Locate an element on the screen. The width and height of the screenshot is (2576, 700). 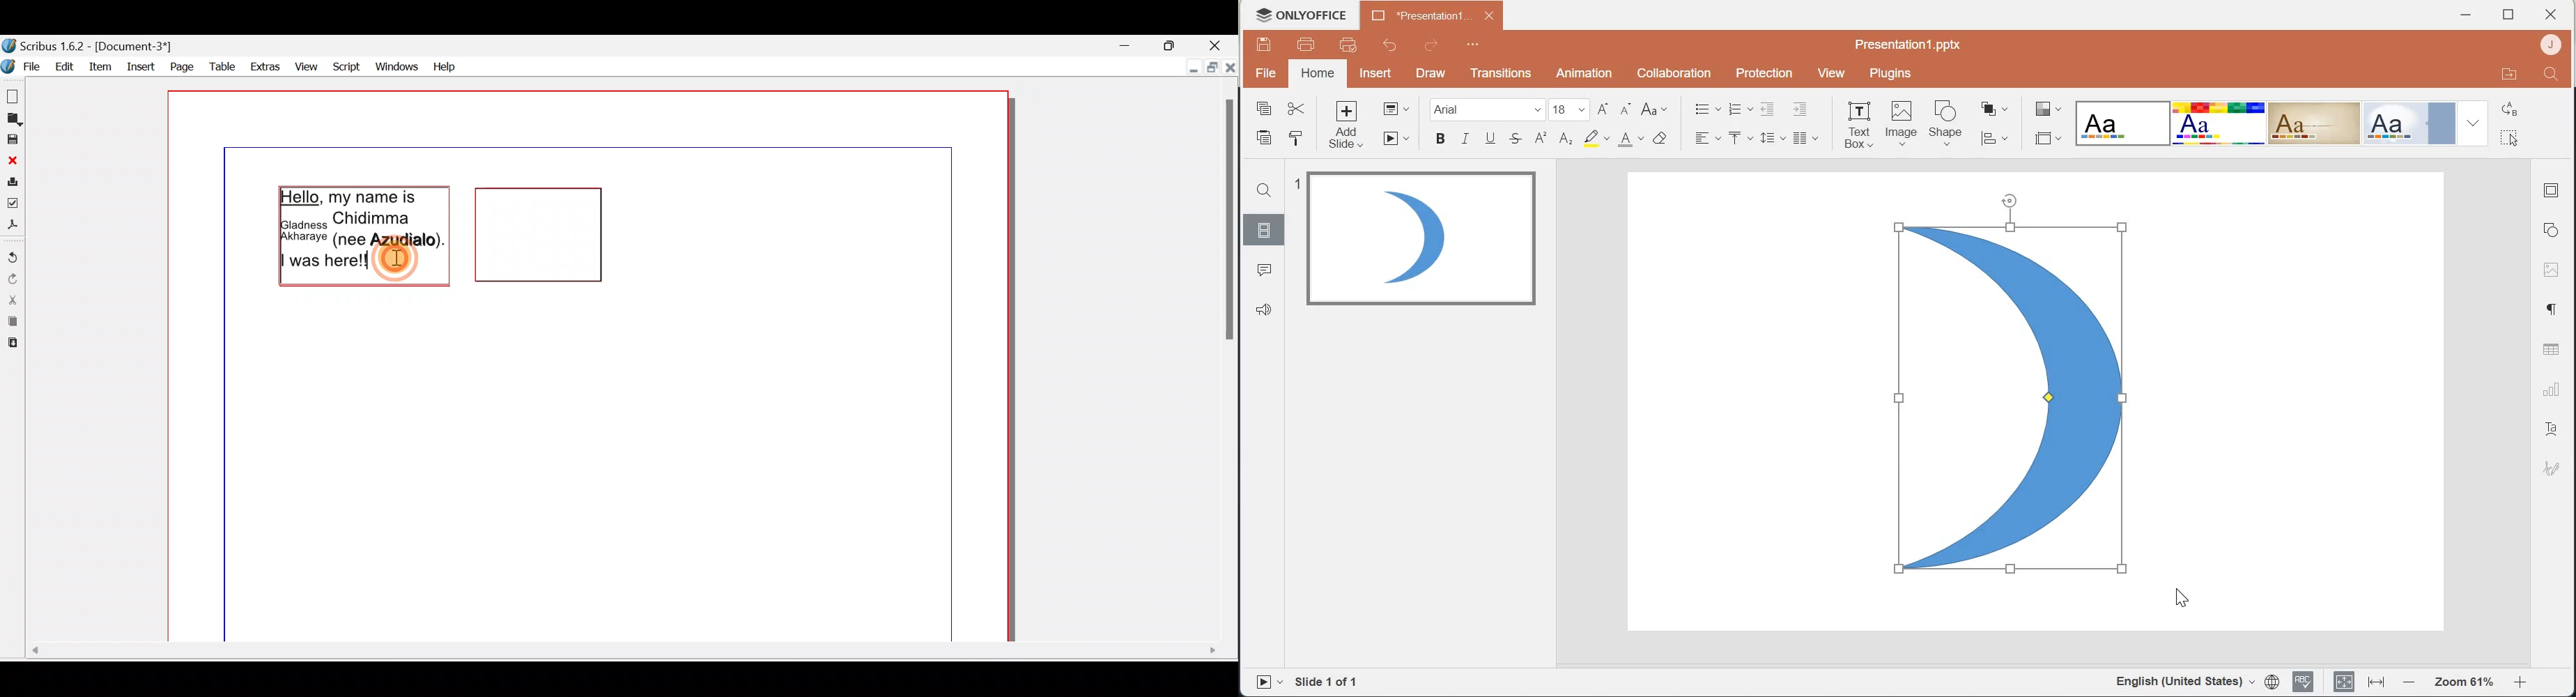
Text Box is located at coordinates (1858, 123).